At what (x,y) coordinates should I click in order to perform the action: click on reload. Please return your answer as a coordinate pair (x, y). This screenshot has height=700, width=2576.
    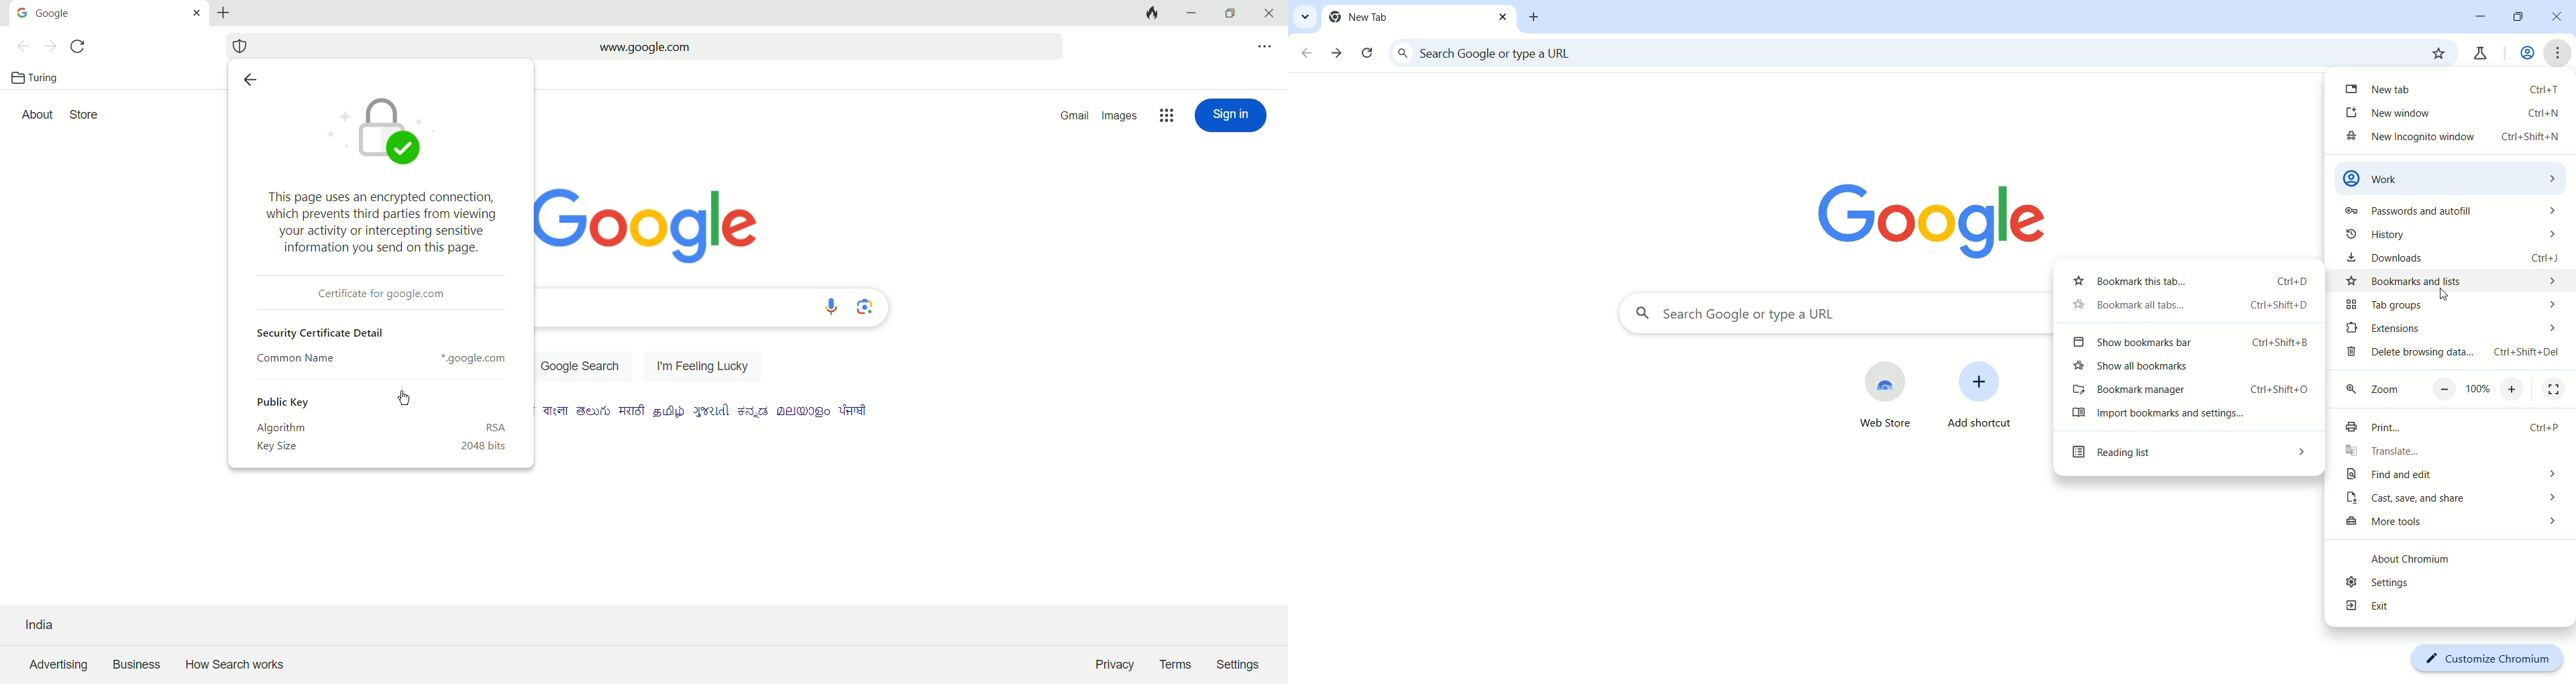
    Looking at the image, I should click on (1369, 55).